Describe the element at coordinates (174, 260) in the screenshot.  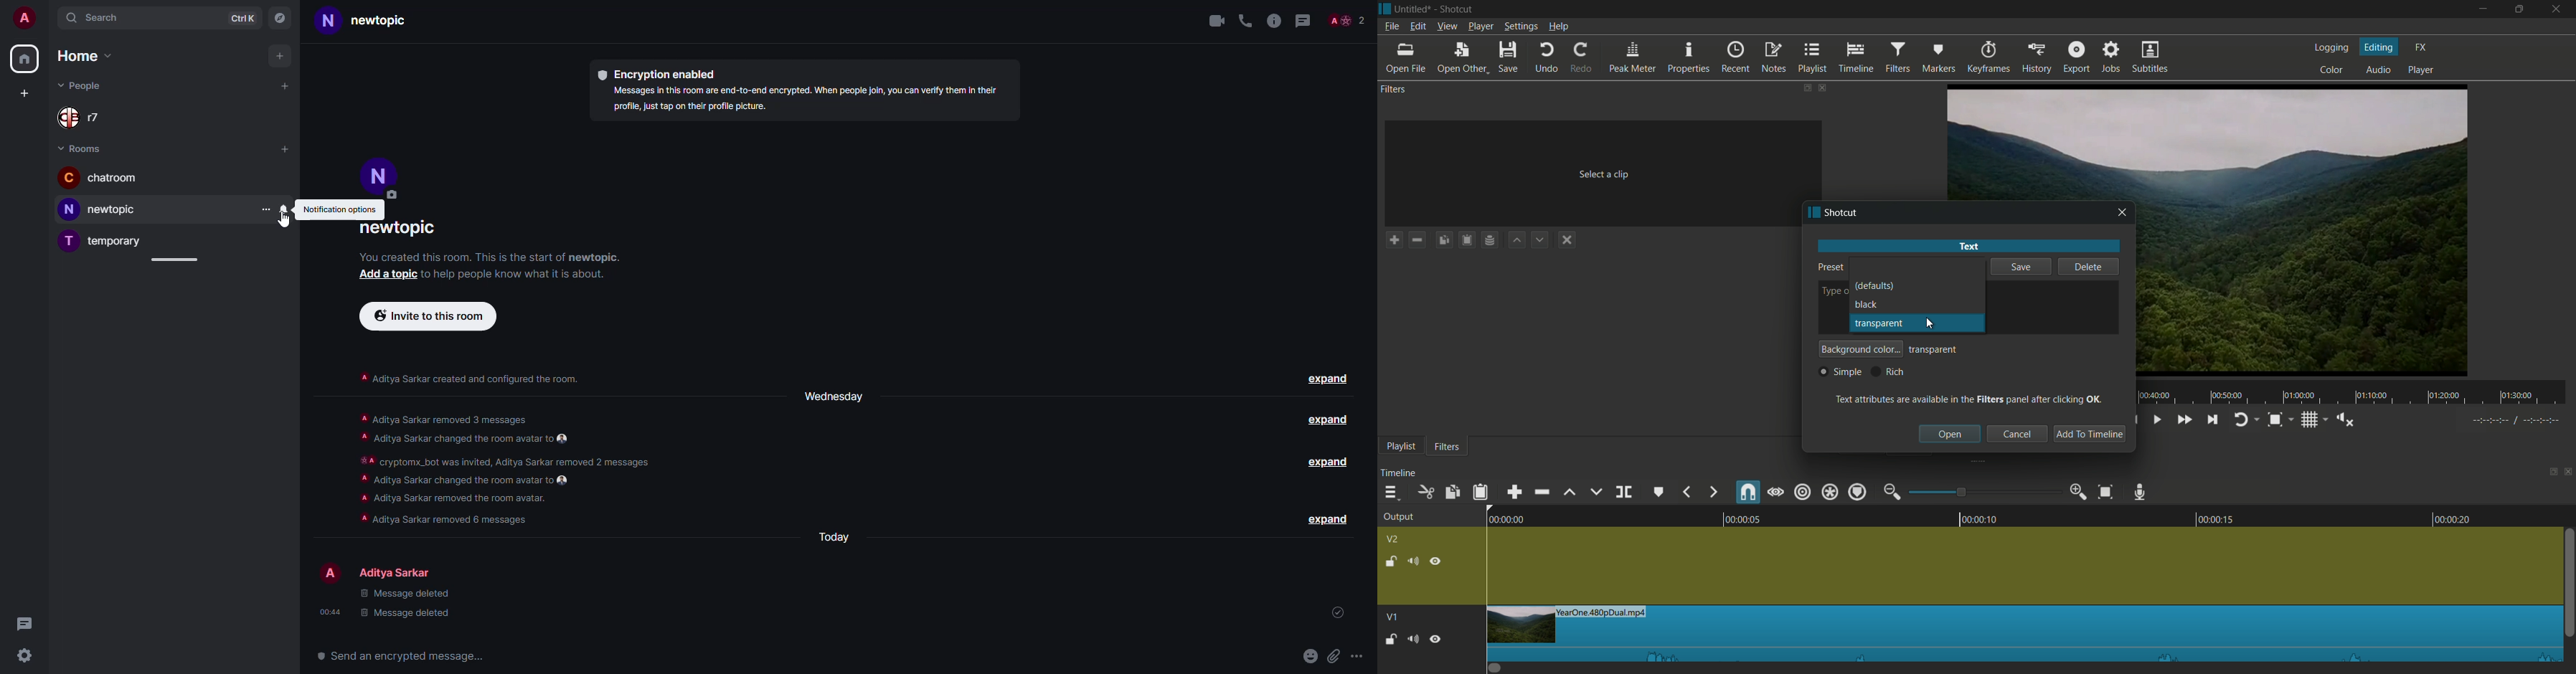
I see `adjust` at that location.